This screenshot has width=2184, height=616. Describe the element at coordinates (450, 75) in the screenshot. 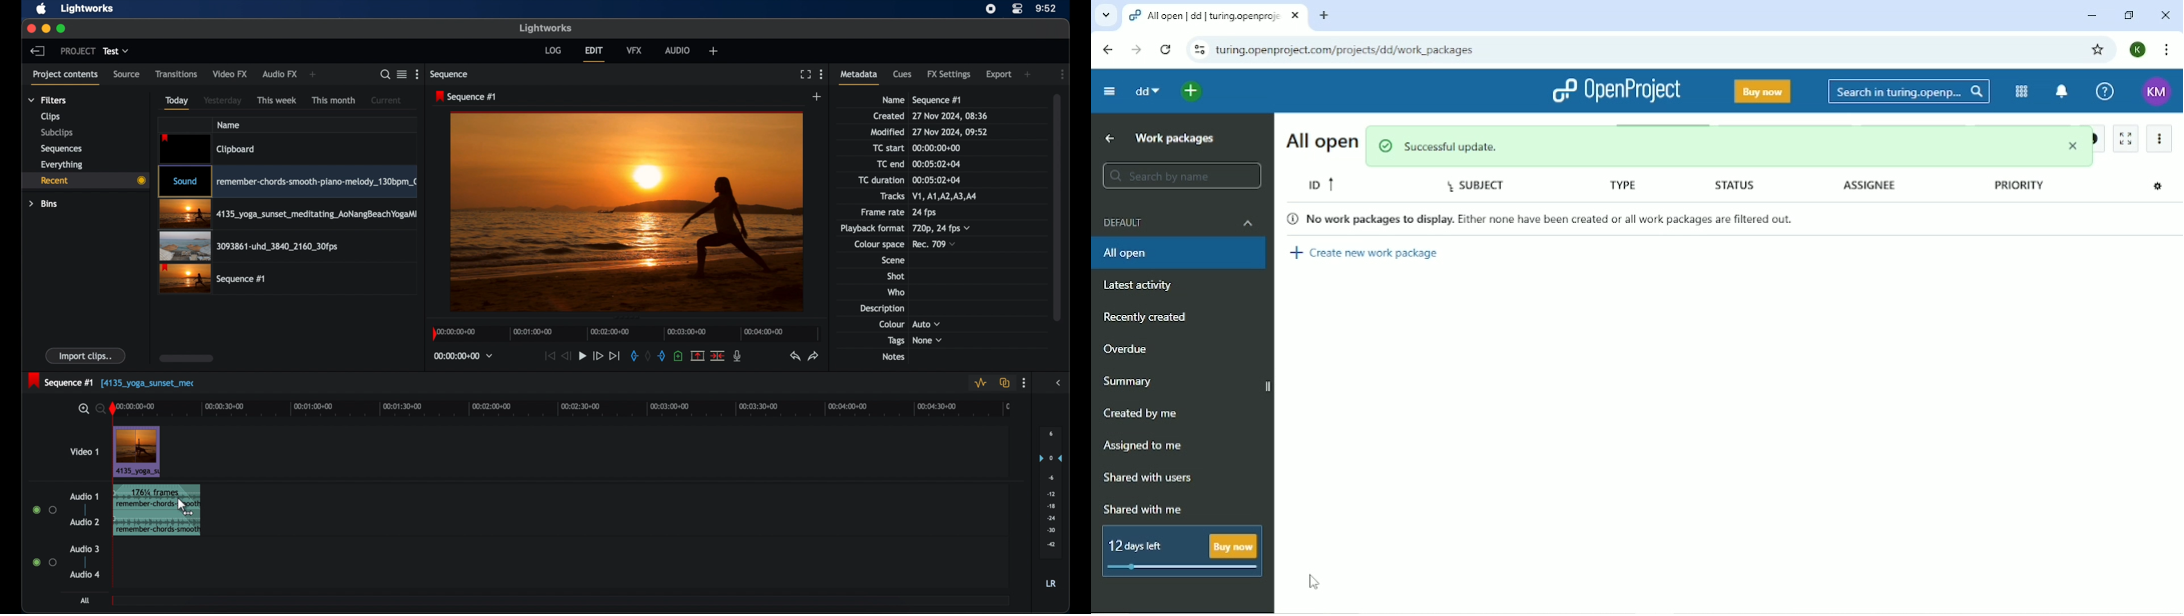

I see `sequence` at that location.